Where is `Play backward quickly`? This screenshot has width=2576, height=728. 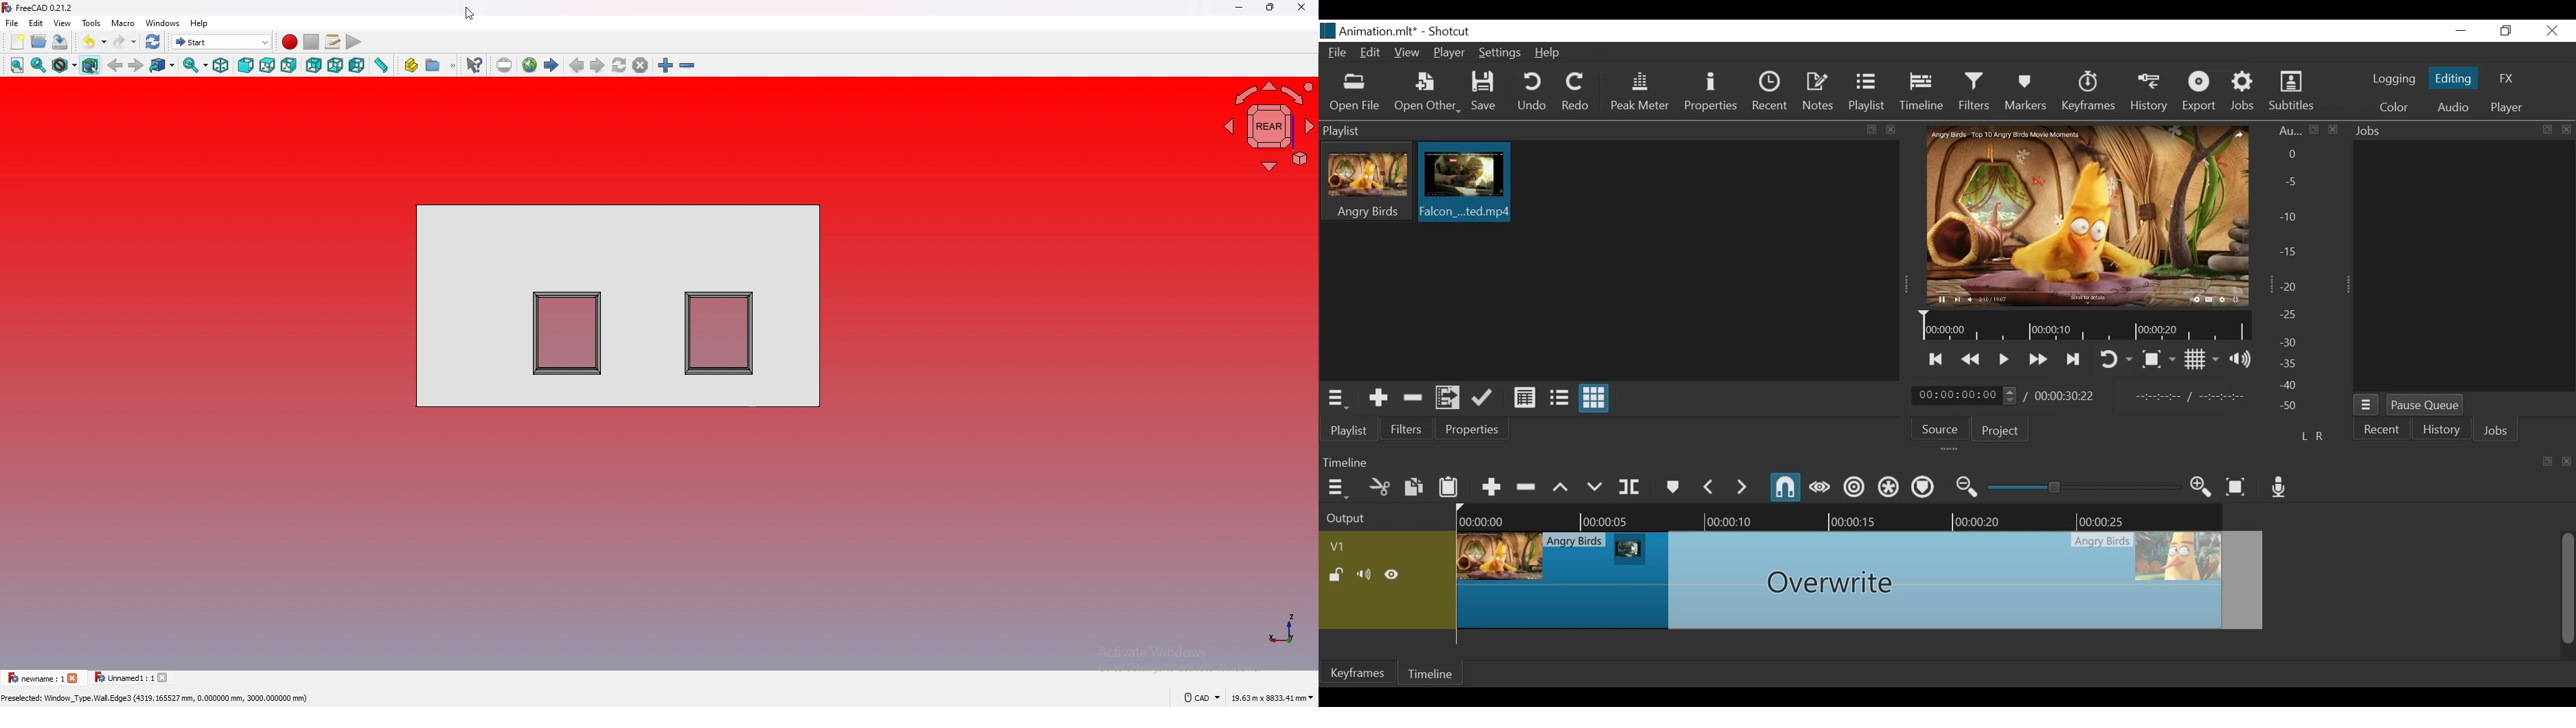
Play backward quickly is located at coordinates (1970, 360).